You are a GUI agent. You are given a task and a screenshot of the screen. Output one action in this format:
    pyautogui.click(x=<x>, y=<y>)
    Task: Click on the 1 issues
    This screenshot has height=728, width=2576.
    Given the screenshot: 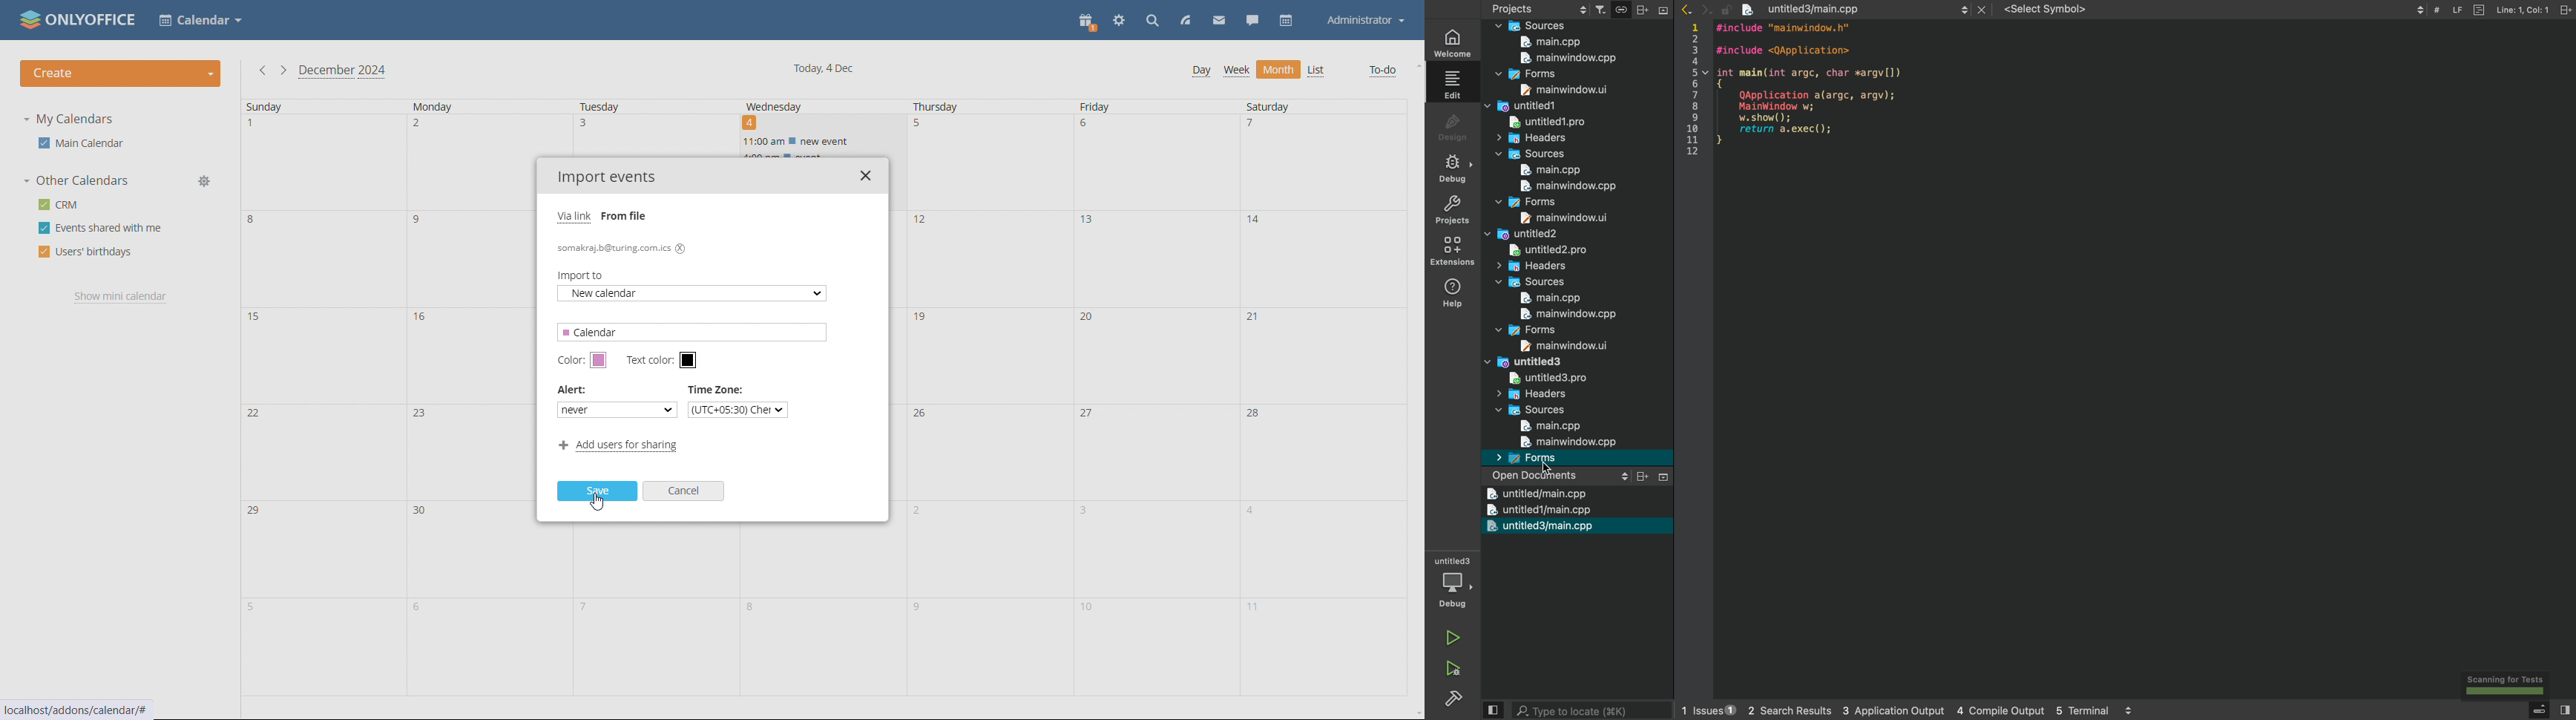 What is the action you would take?
    pyautogui.click(x=1702, y=708)
    